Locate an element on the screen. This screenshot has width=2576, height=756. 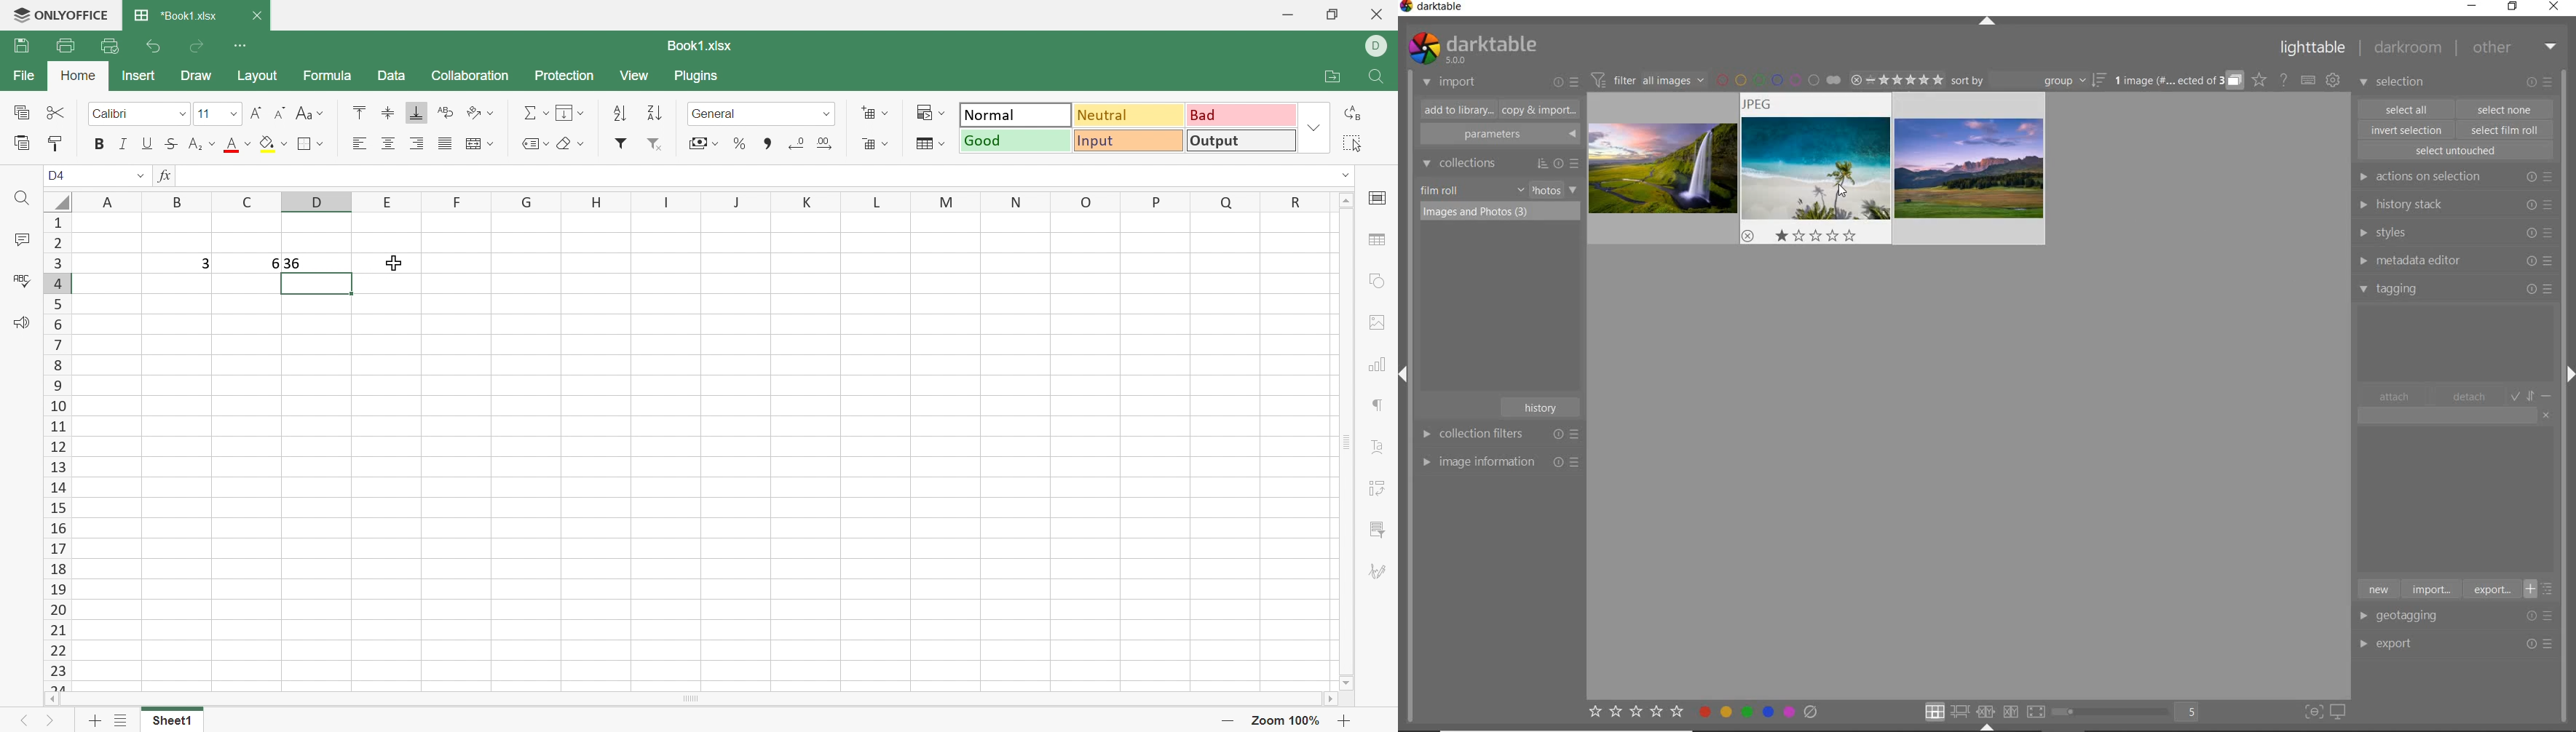
Print file is located at coordinates (68, 44).